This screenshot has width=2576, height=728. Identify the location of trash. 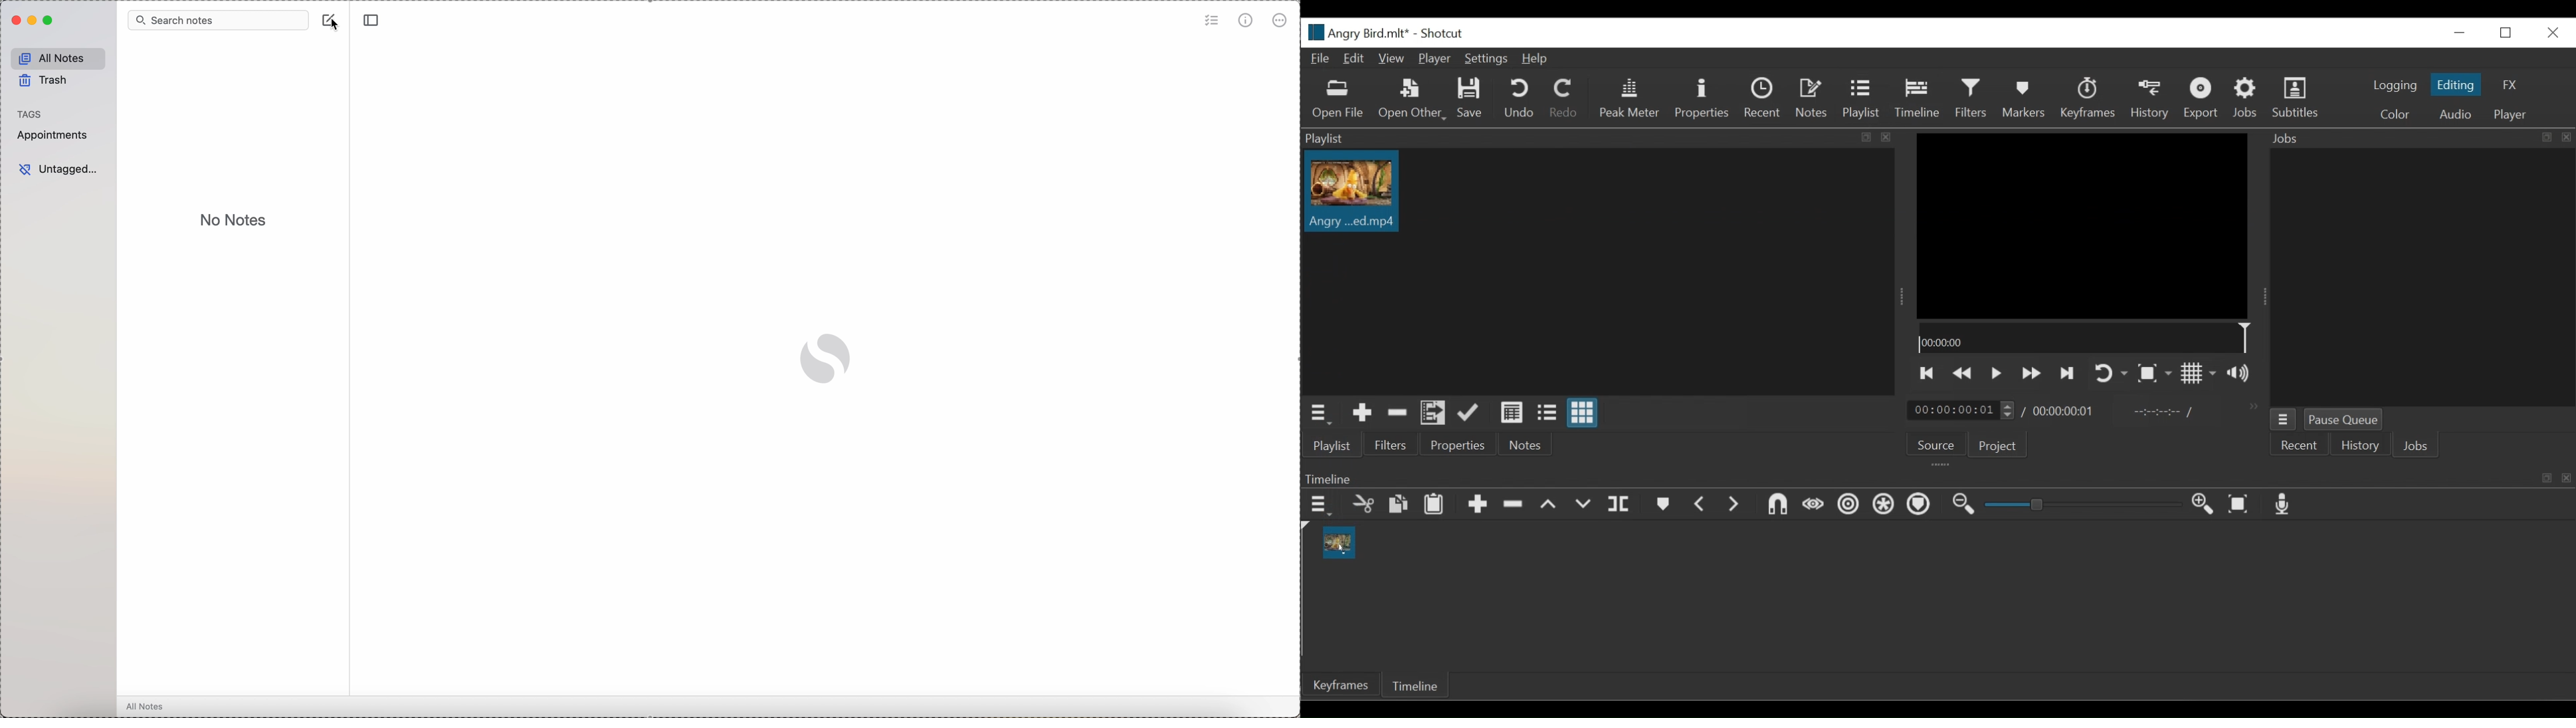
(44, 81).